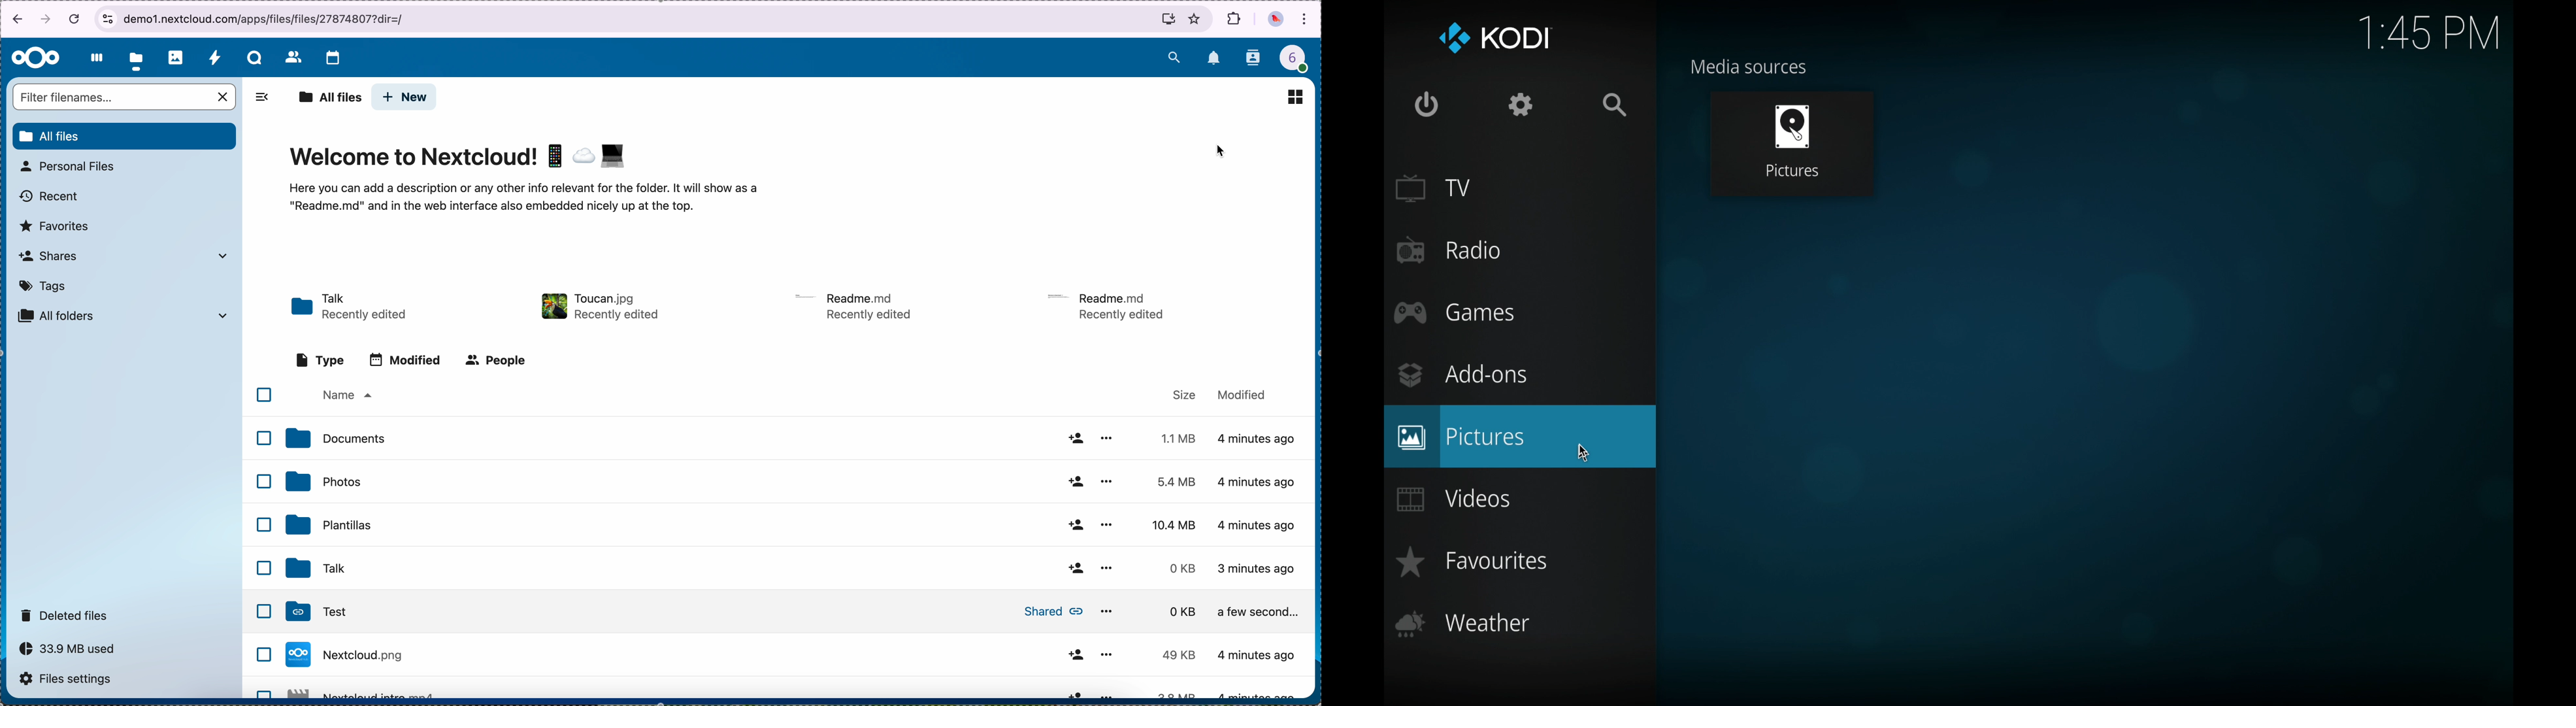 This screenshot has height=728, width=2576. What do you see at coordinates (1174, 656) in the screenshot?
I see `3.8 MB` at bounding box center [1174, 656].